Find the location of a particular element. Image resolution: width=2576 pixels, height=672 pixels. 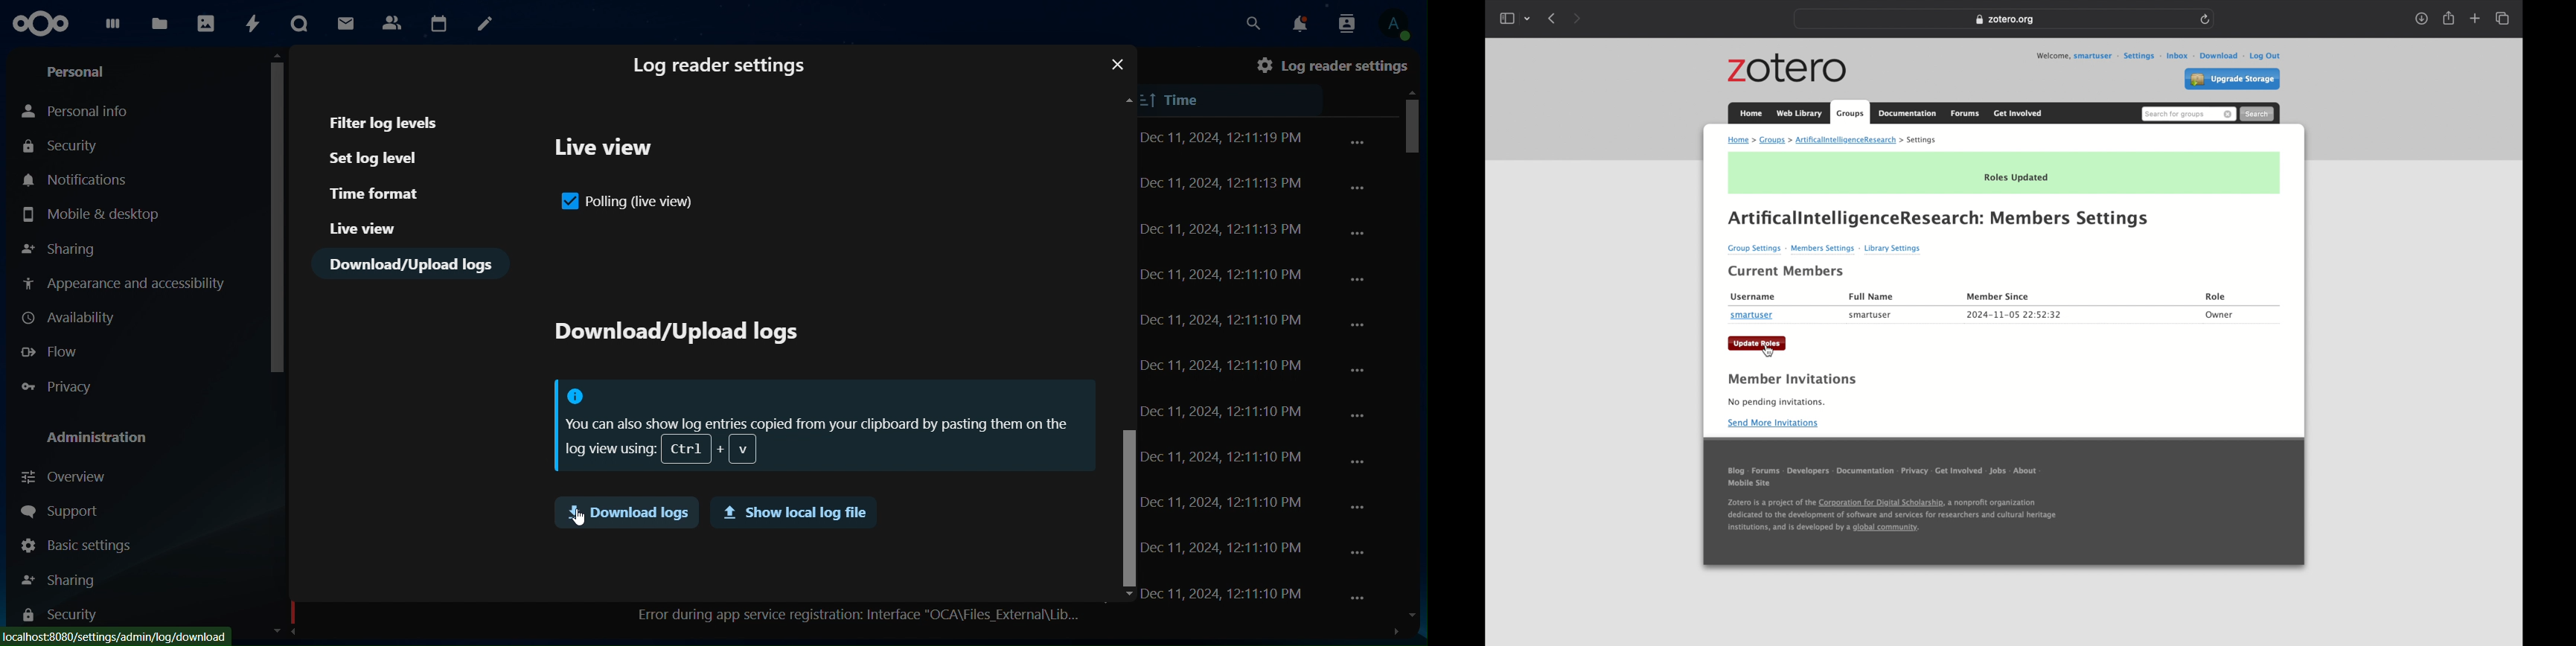

log reader settings is located at coordinates (1332, 65).